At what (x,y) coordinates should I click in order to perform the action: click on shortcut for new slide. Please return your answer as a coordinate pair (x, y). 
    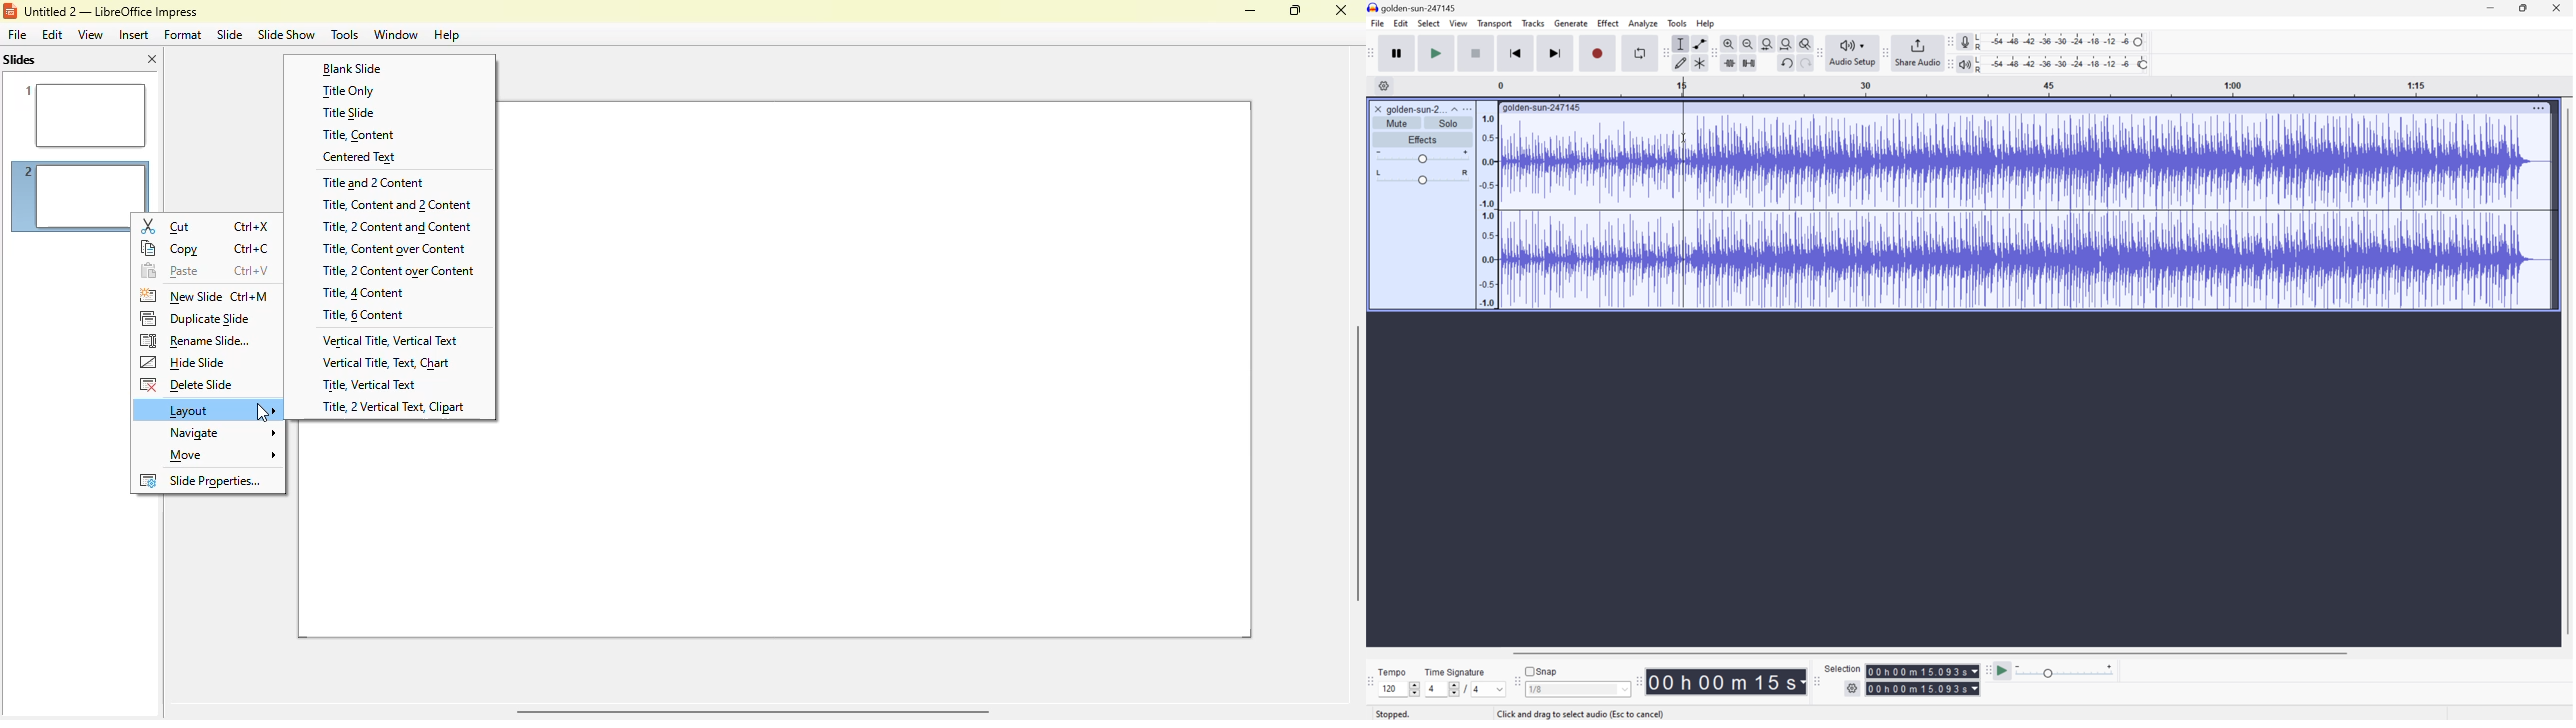
    Looking at the image, I should click on (251, 296).